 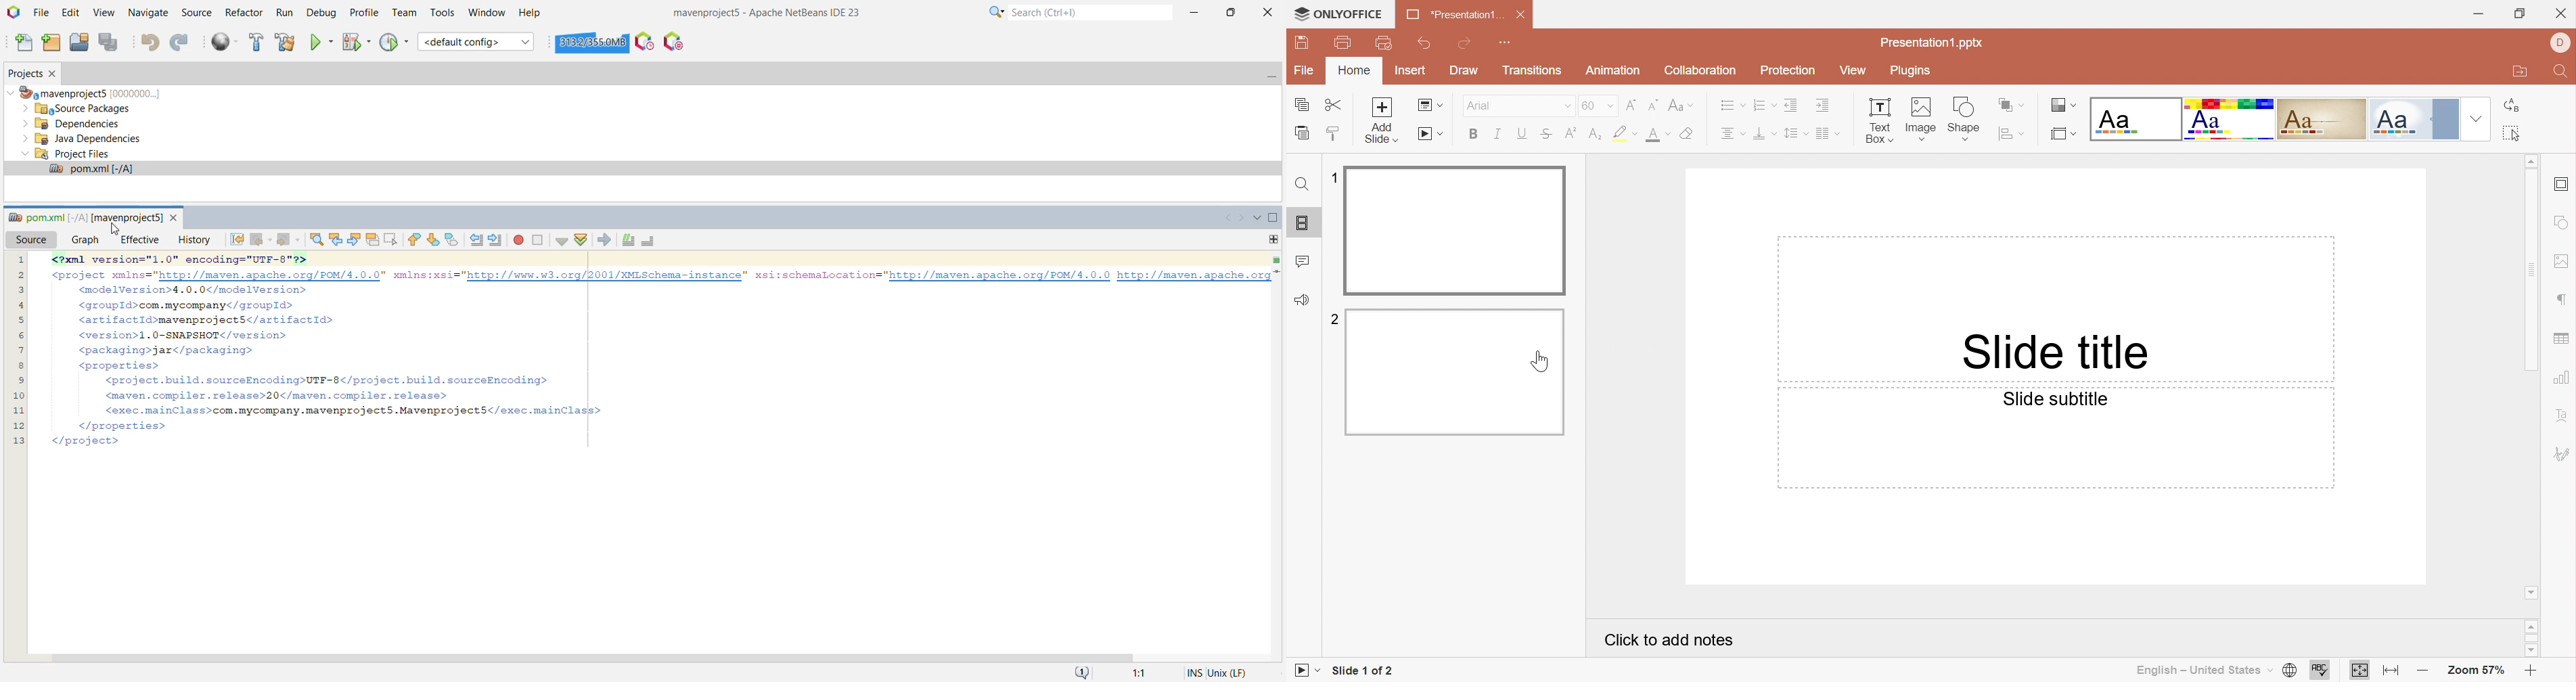 What do you see at coordinates (2531, 162) in the screenshot?
I see `Scroll Up` at bounding box center [2531, 162].